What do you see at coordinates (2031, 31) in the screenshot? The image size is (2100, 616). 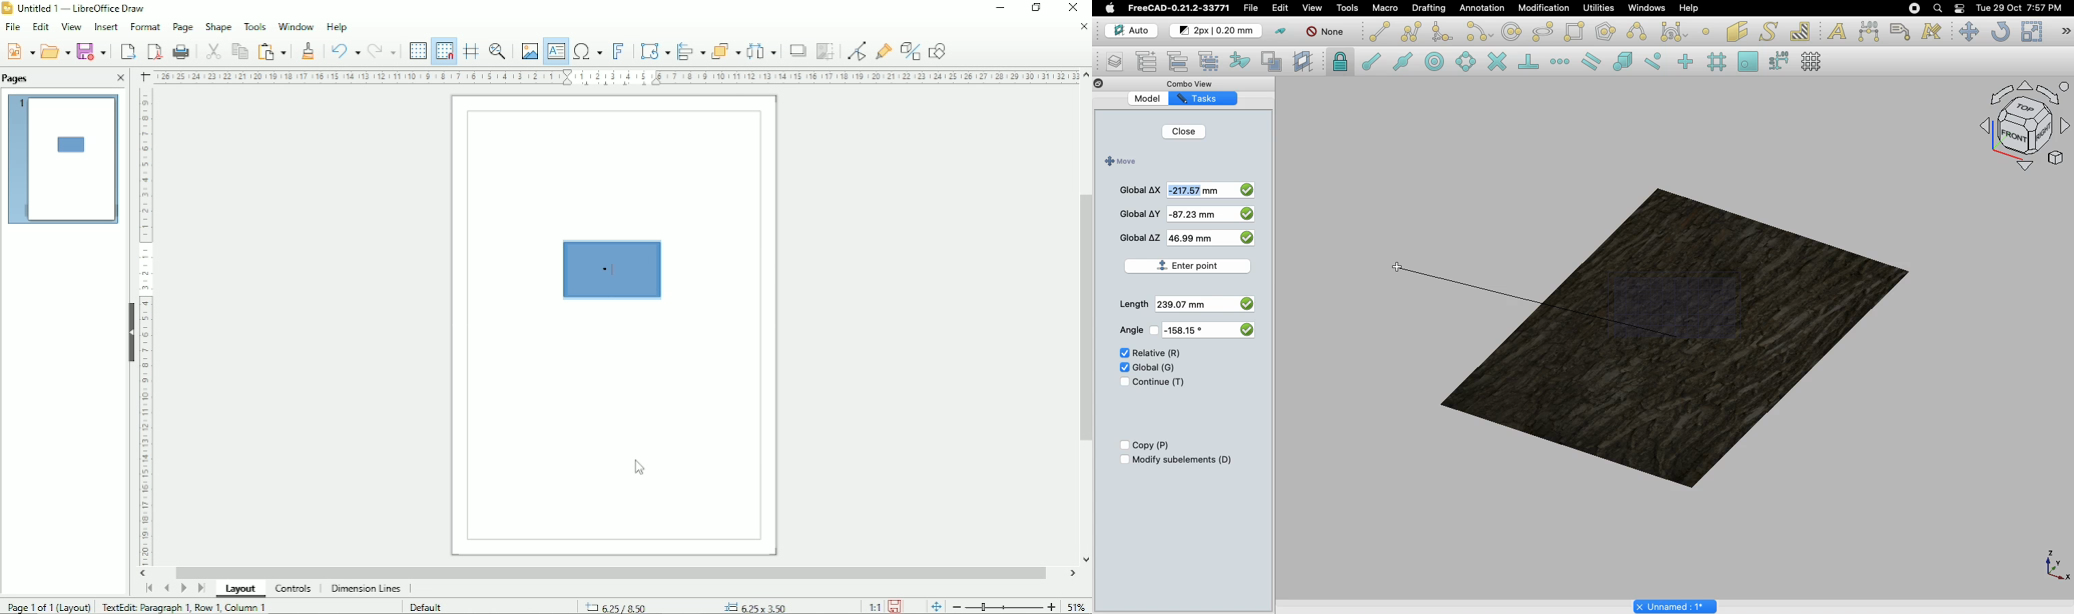 I see `Scale` at bounding box center [2031, 31].